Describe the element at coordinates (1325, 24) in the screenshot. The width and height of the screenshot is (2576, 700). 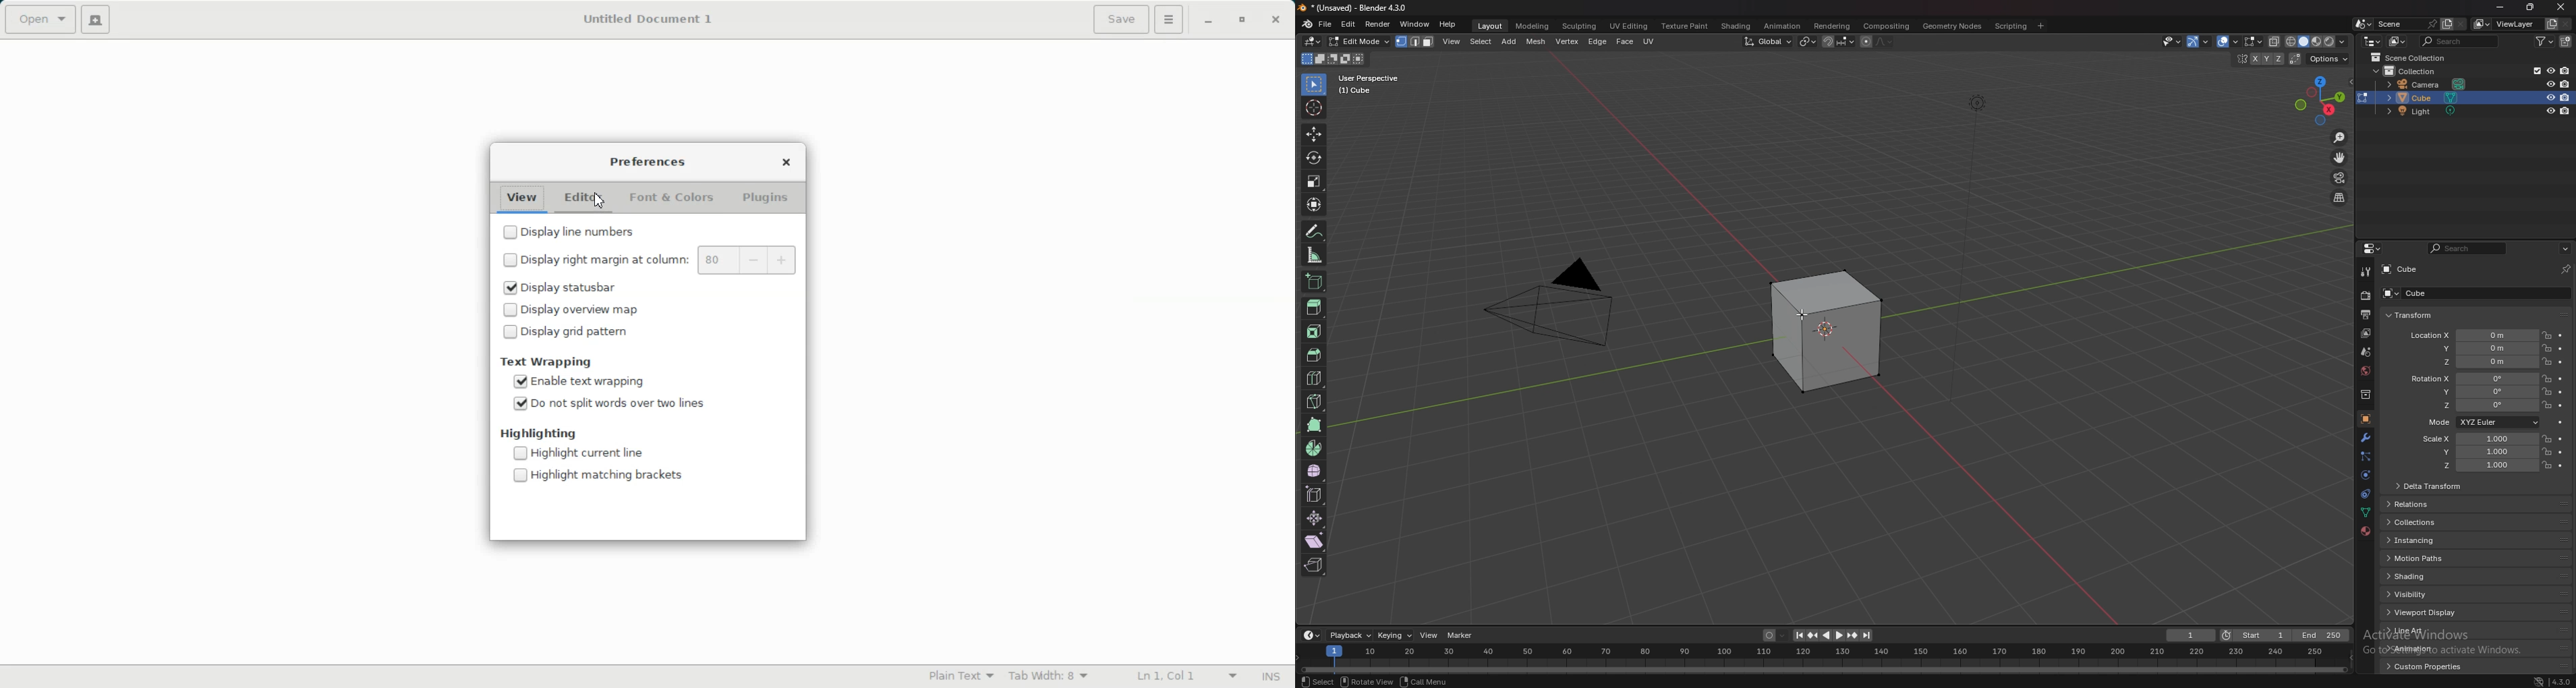
I see `file` at that location.